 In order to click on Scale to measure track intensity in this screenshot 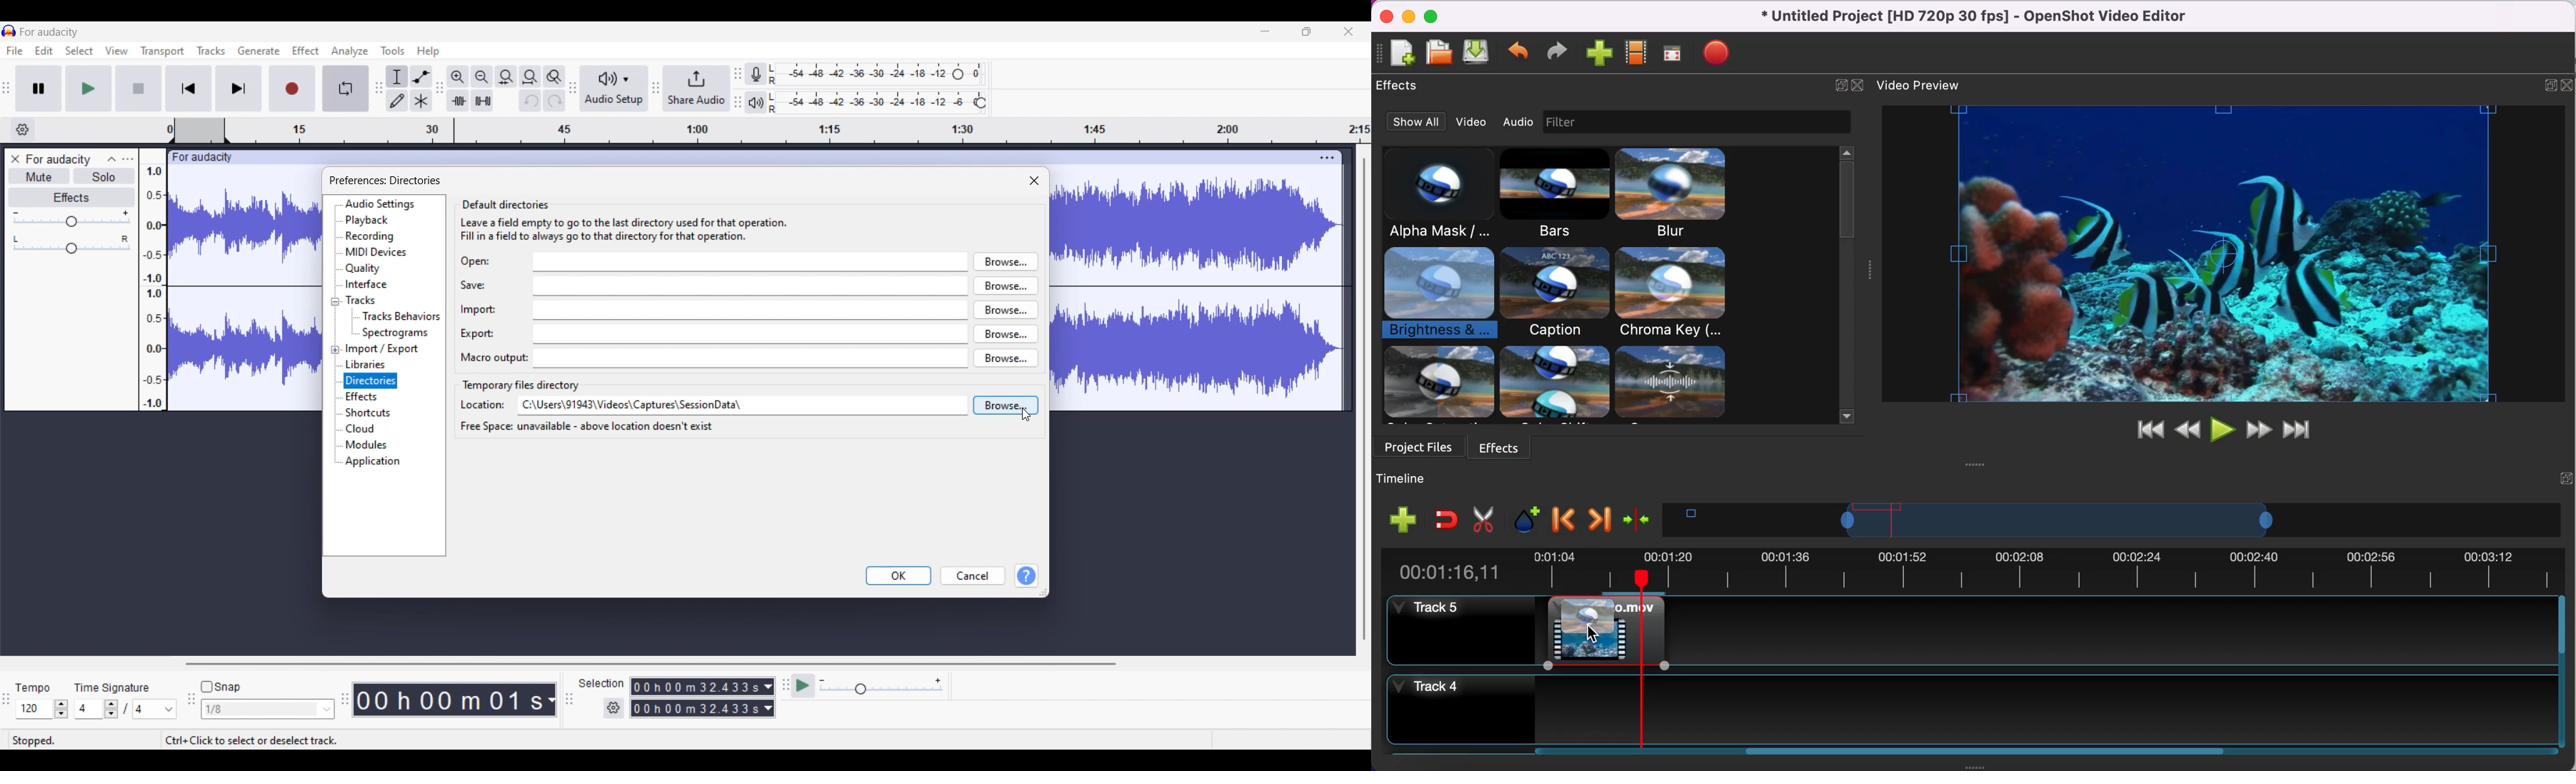, I will do `click(153, 287)`.